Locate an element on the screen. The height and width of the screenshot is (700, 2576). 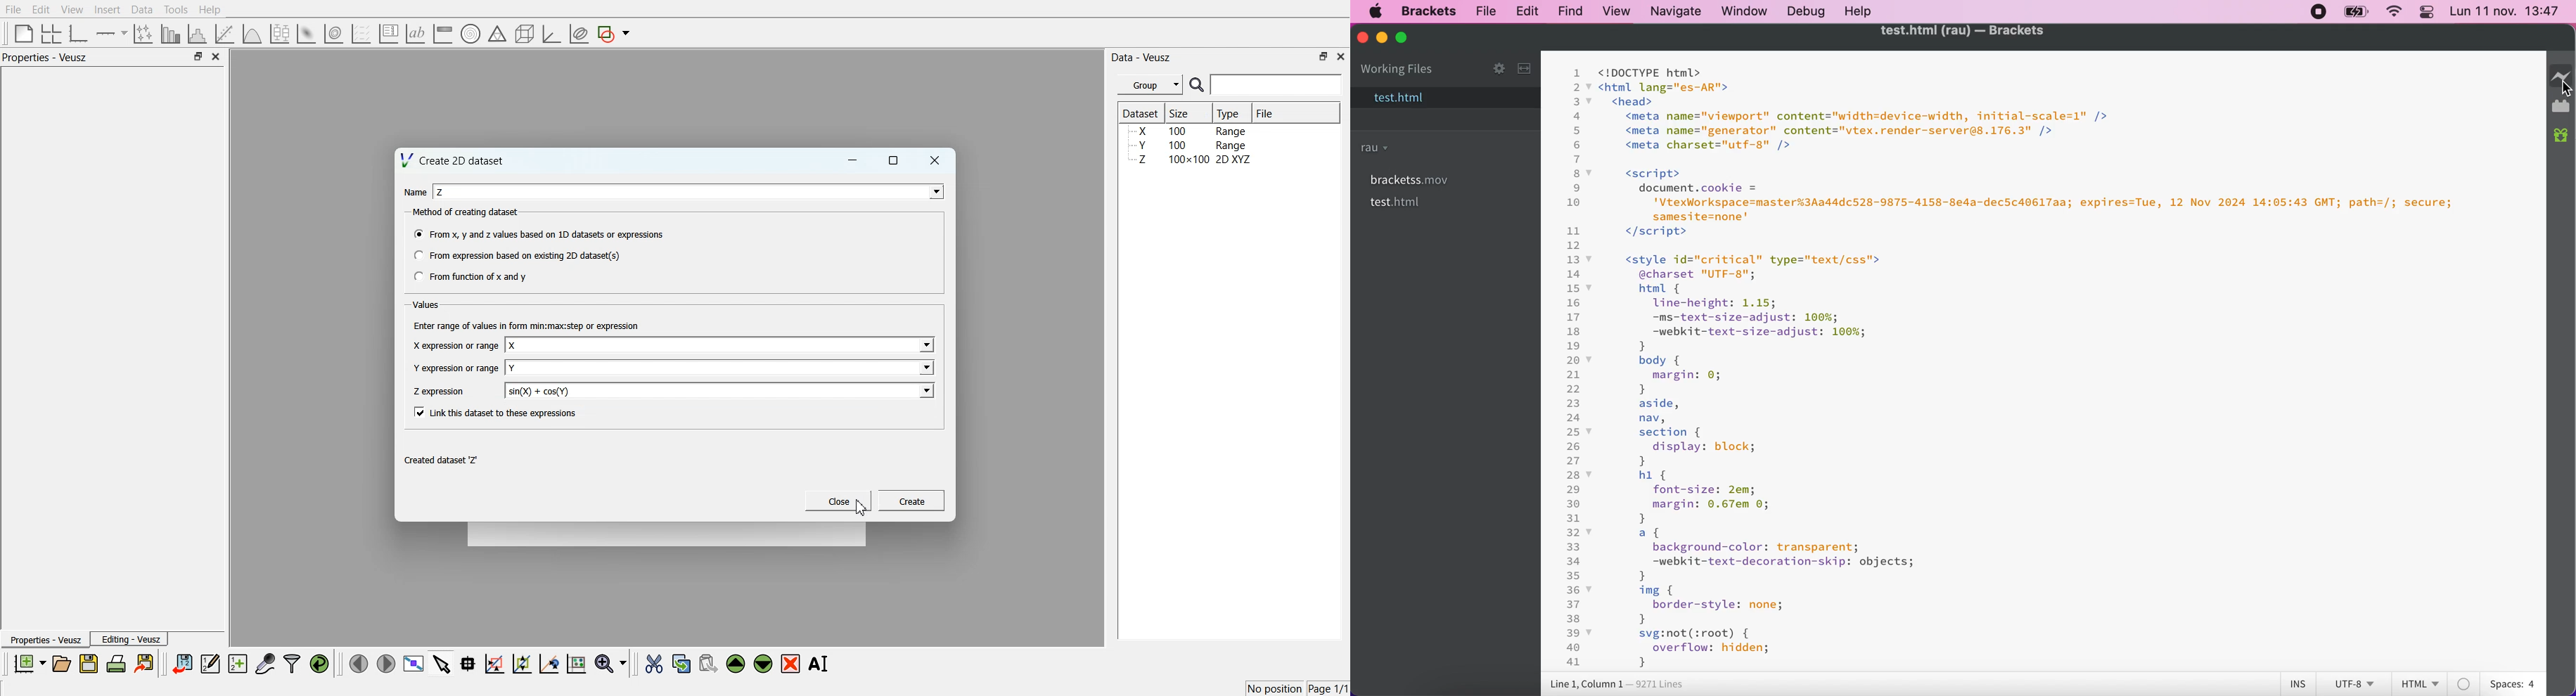
|  (& Fromx, y and z values based on 1D datasets or expressions is located at coordinates (540, 233).